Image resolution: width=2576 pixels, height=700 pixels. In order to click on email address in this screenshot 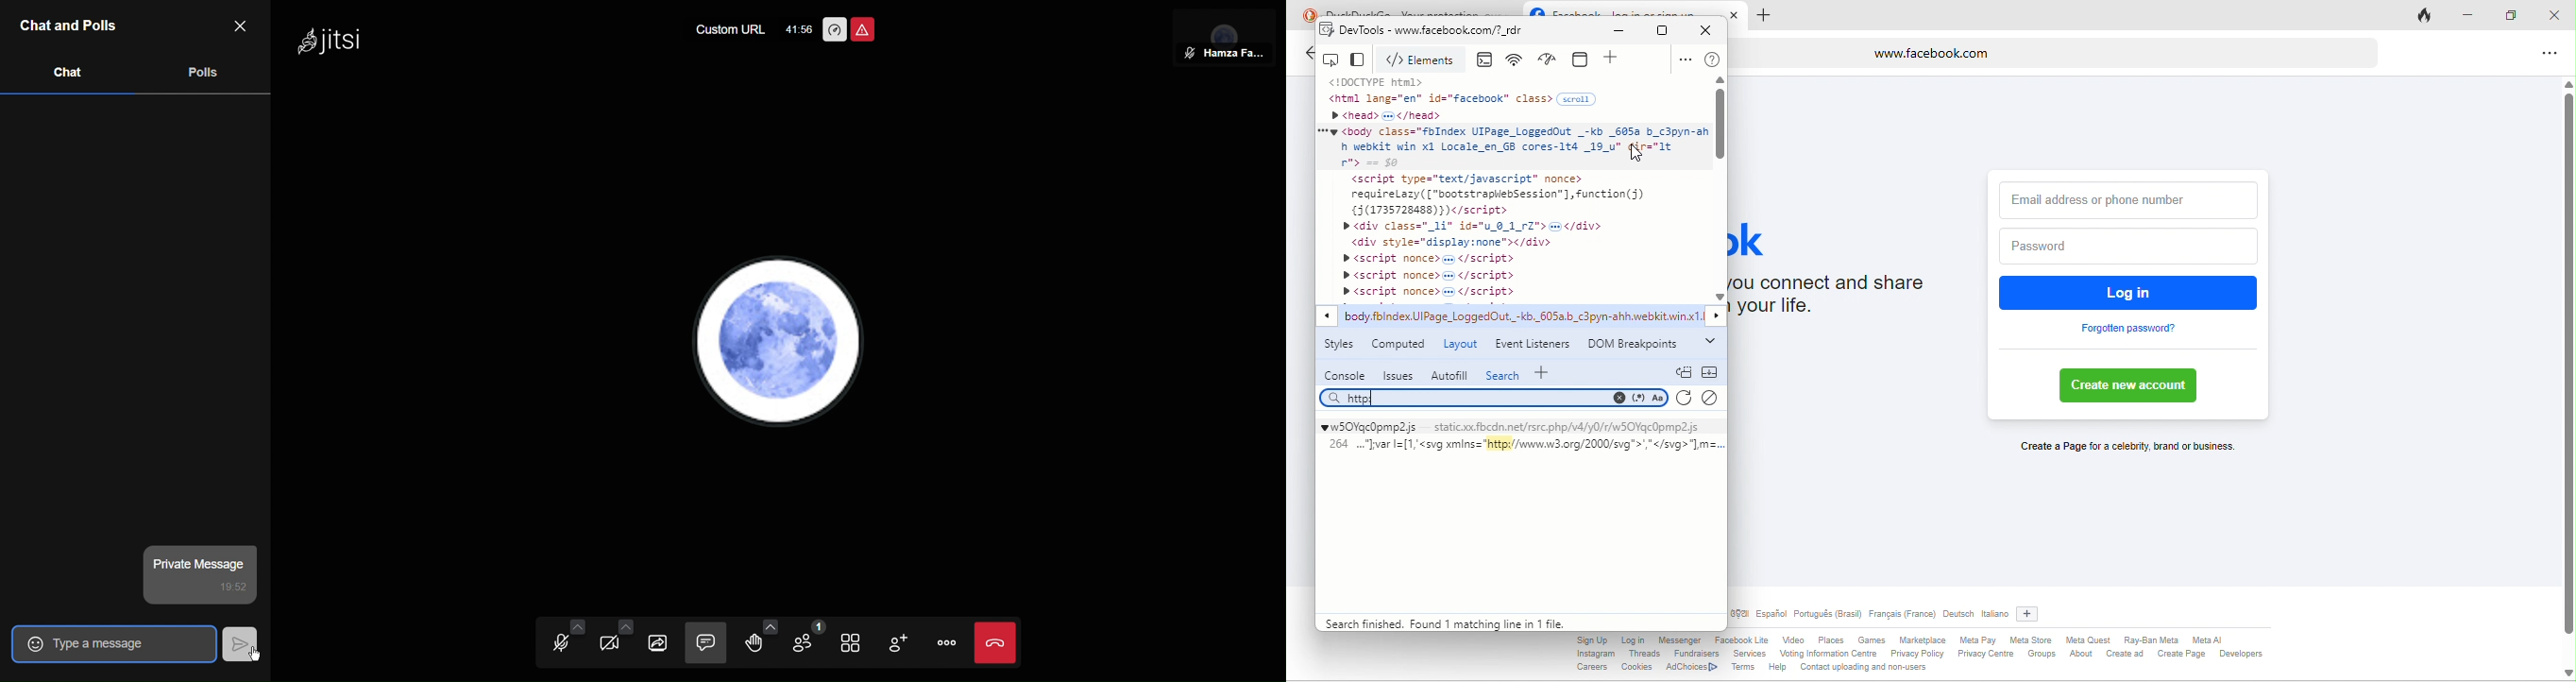, I will do `click(2129, 196)`.